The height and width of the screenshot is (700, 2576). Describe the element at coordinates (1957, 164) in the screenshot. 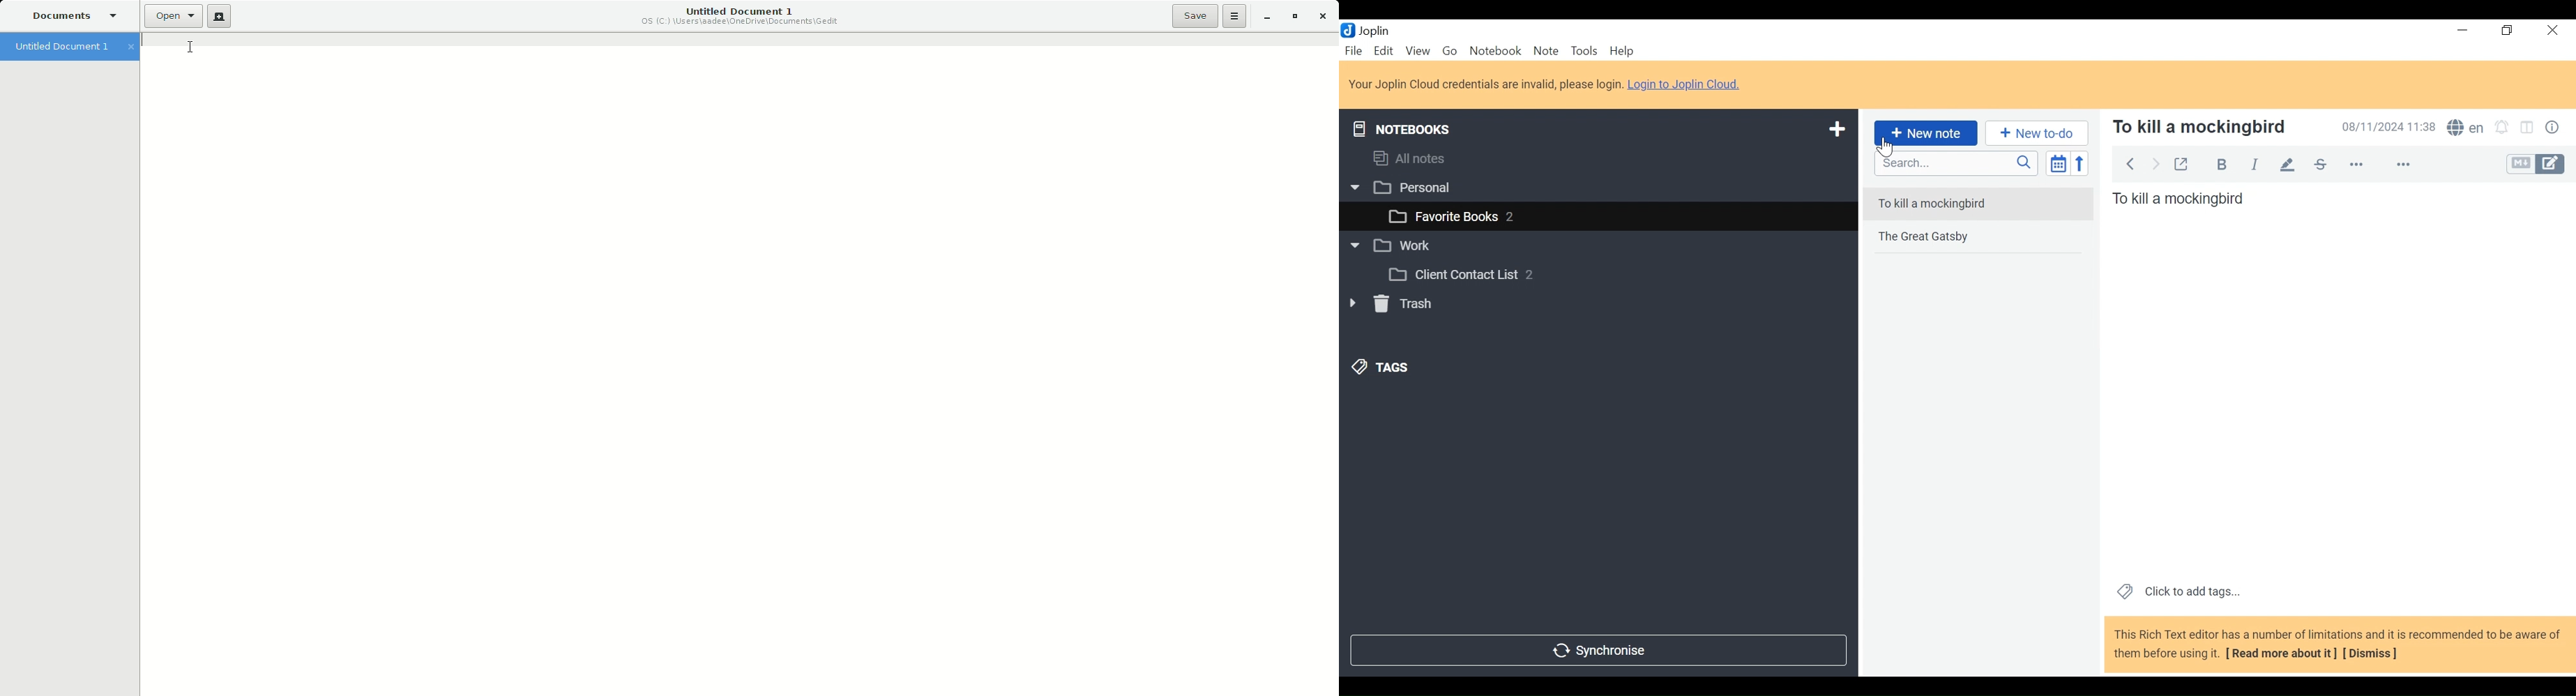

I see `Search` at that location.